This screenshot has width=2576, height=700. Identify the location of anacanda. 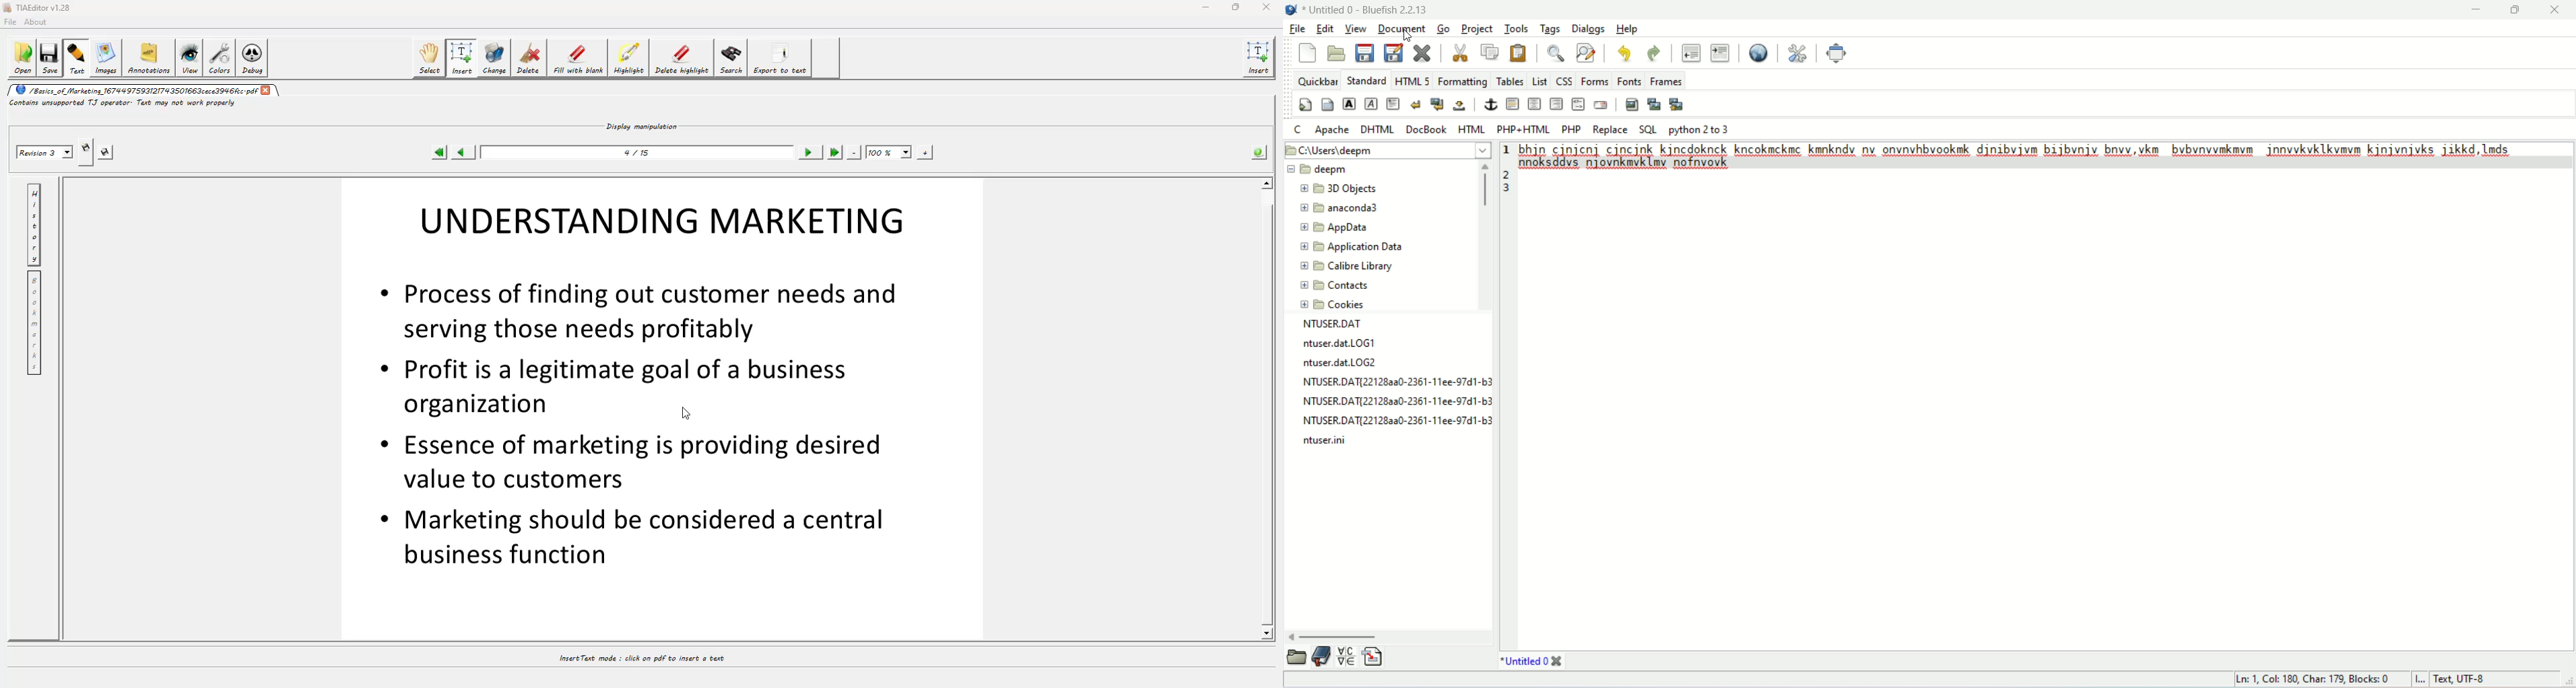
(1346, 209).